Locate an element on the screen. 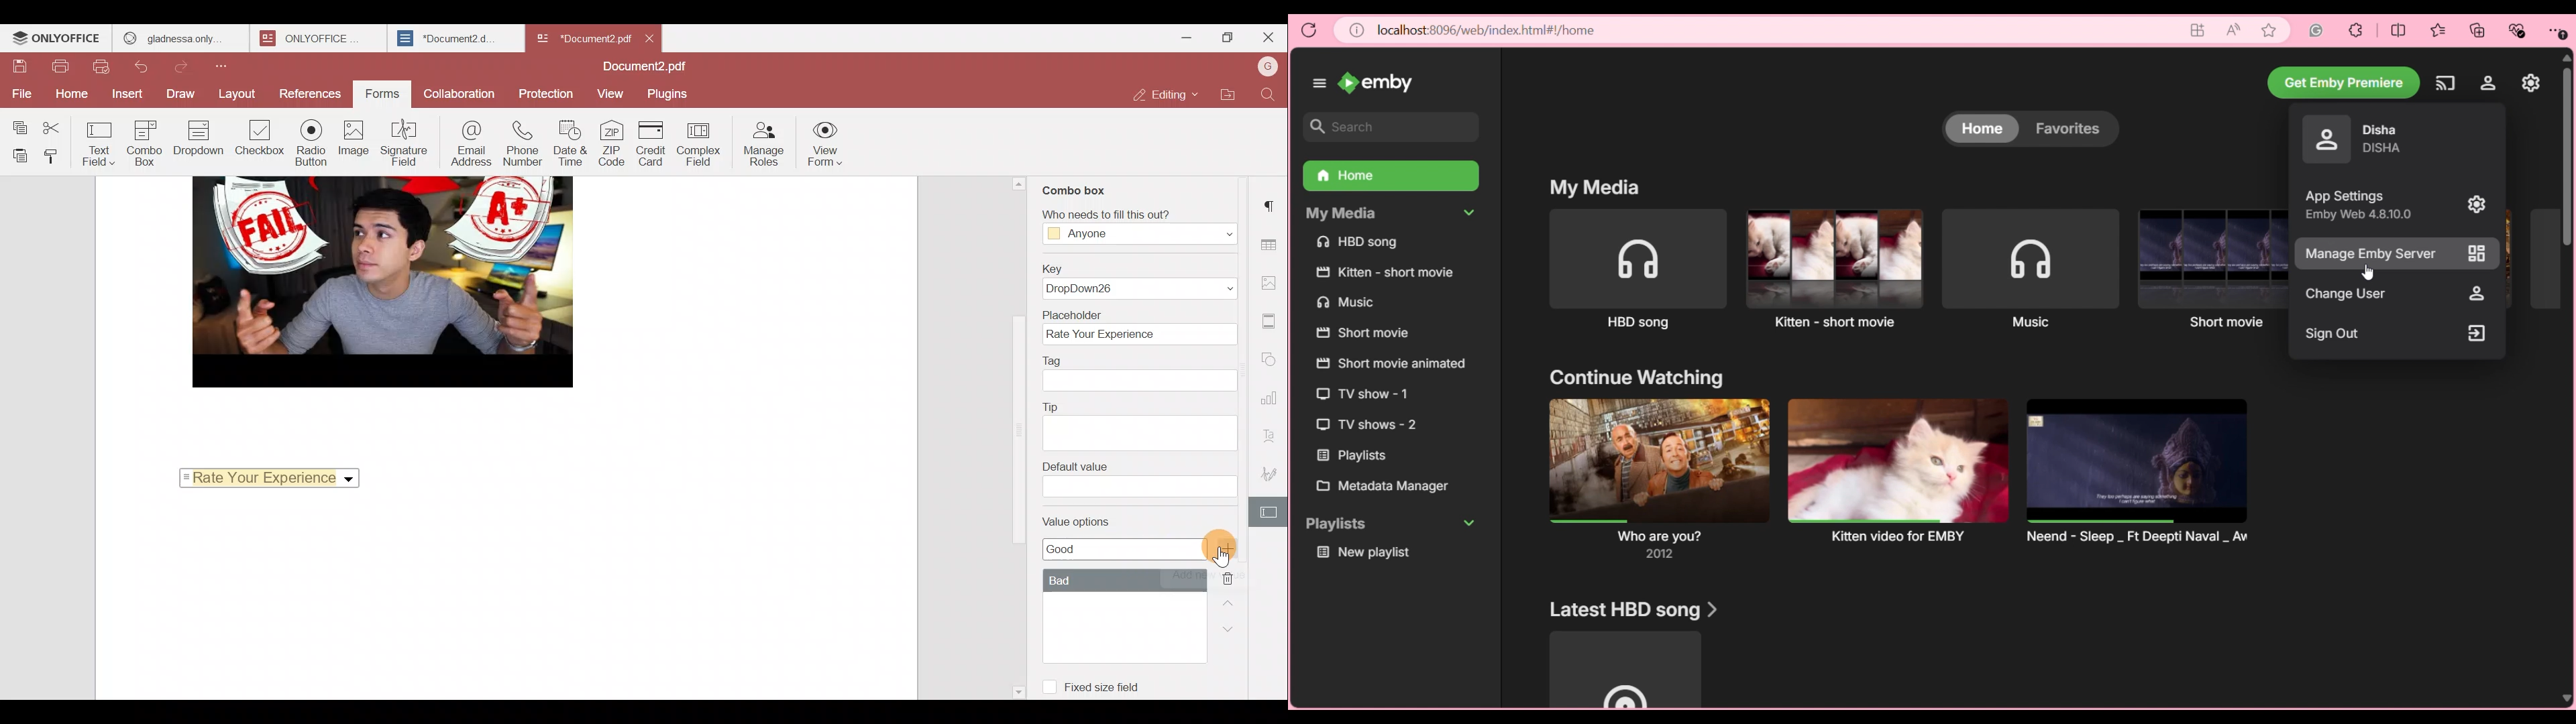 This screenshot has width=2576, height=728. Image is located at coordinates (354, 141).